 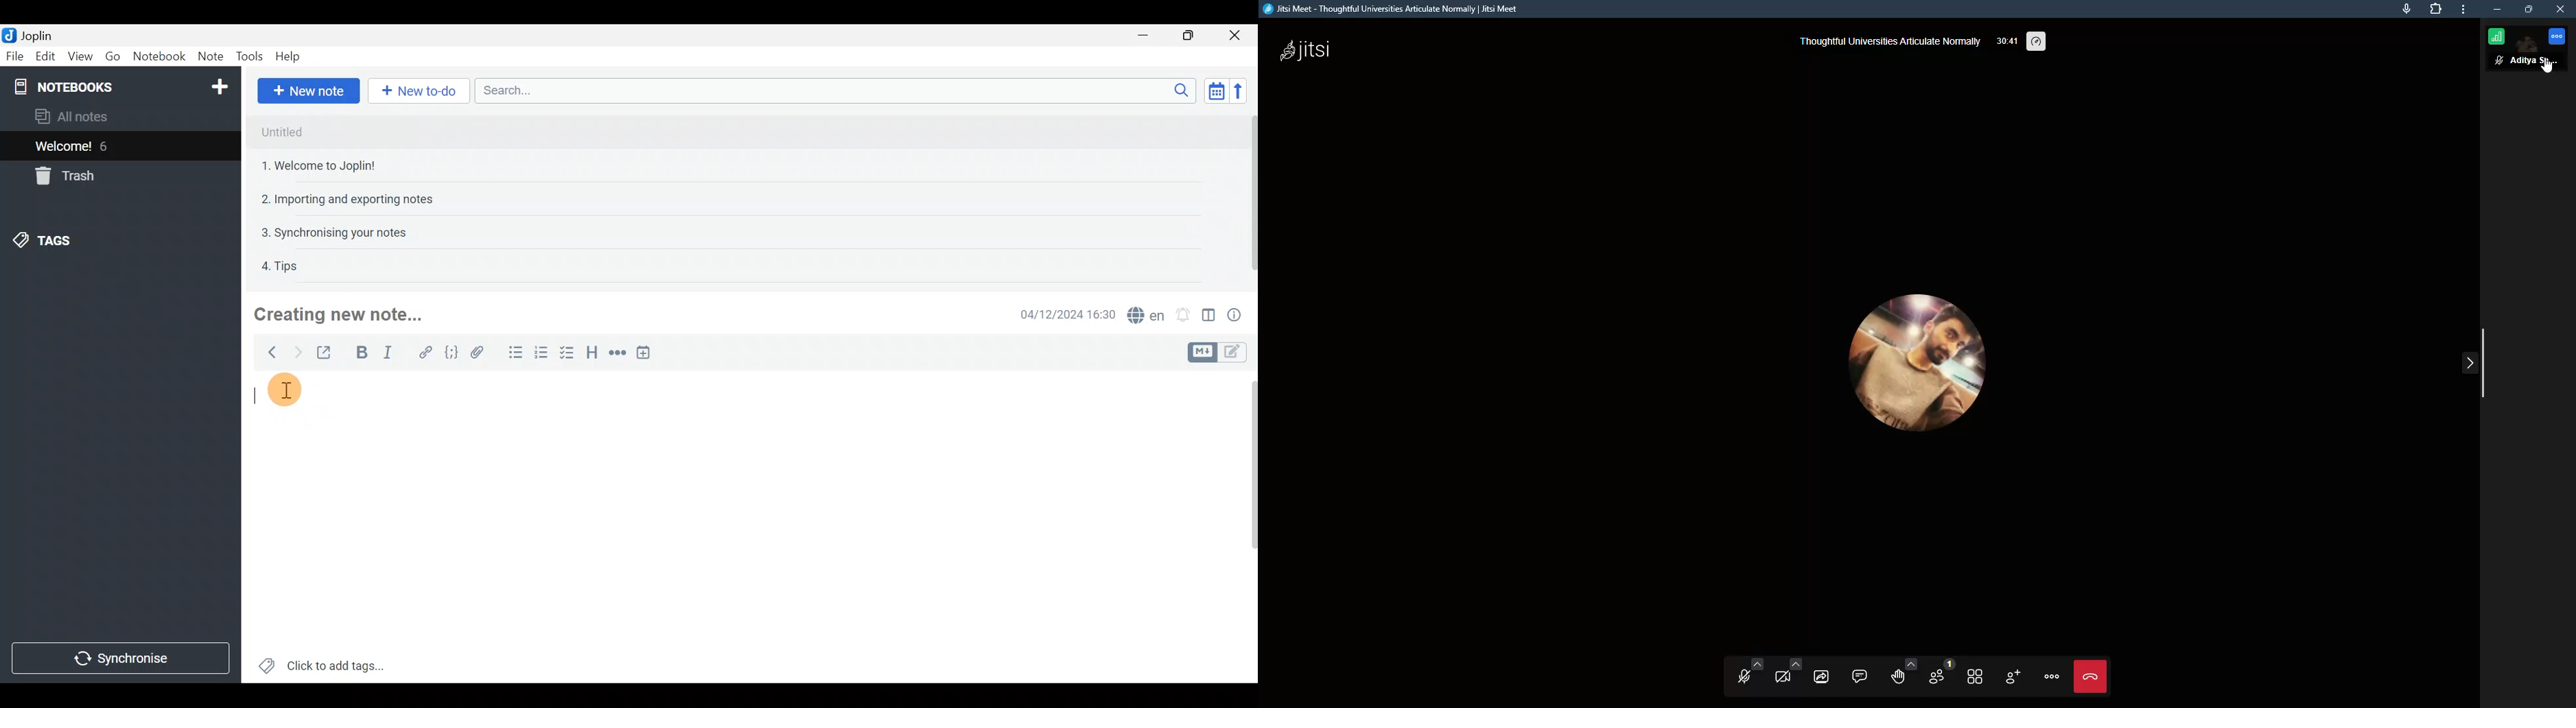 I want to click on Note properties, so click(x=1239, y=314).